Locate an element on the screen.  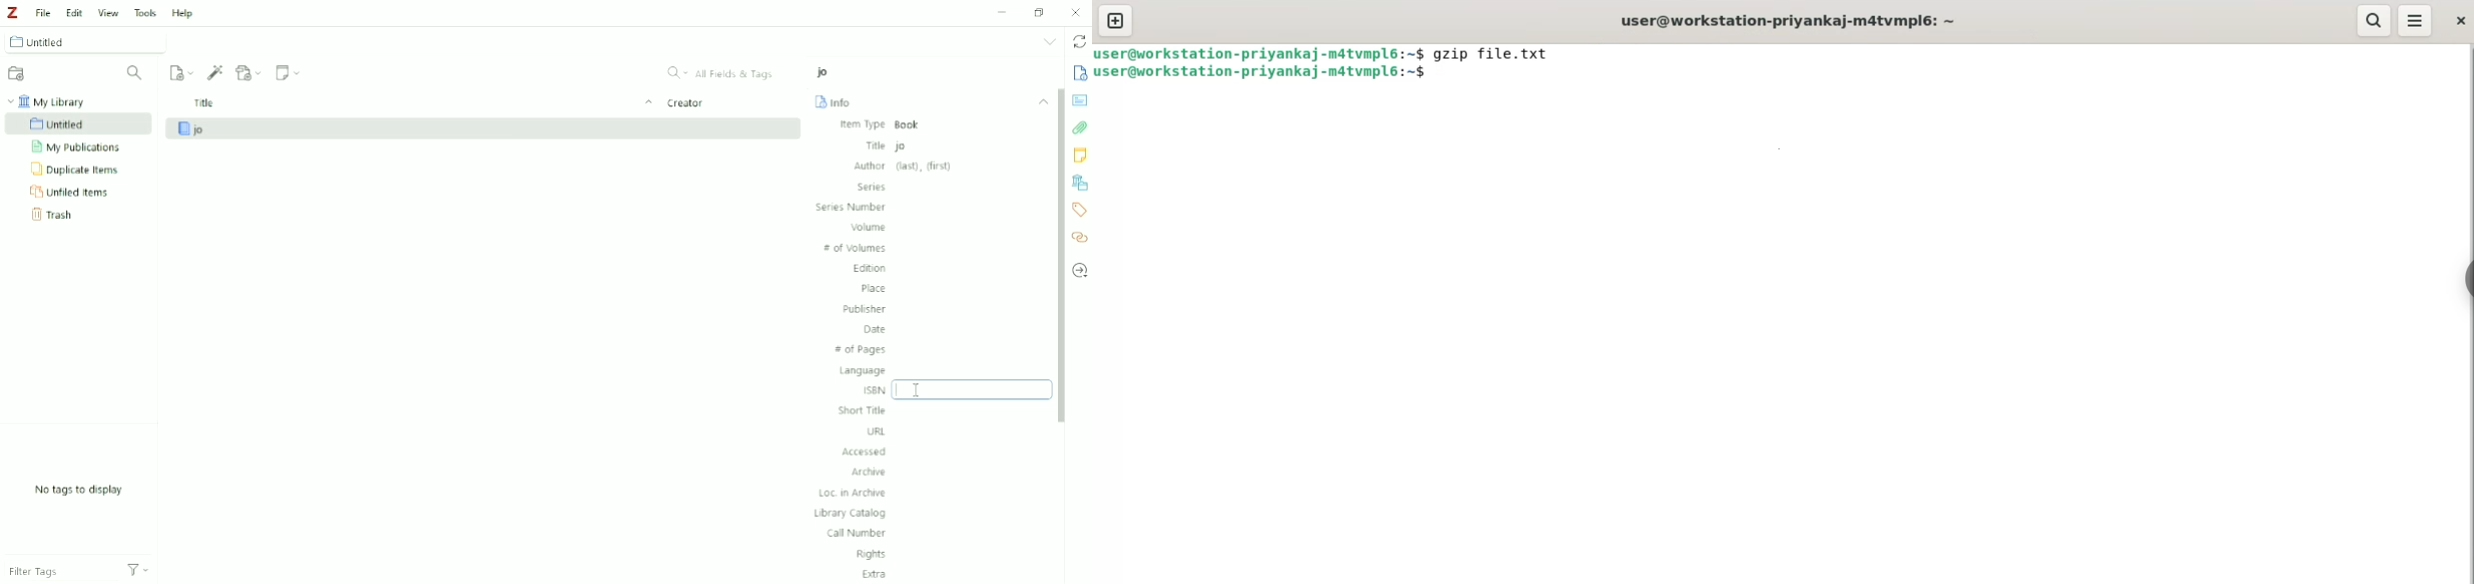
New Note is located at coordinates (289, 71).